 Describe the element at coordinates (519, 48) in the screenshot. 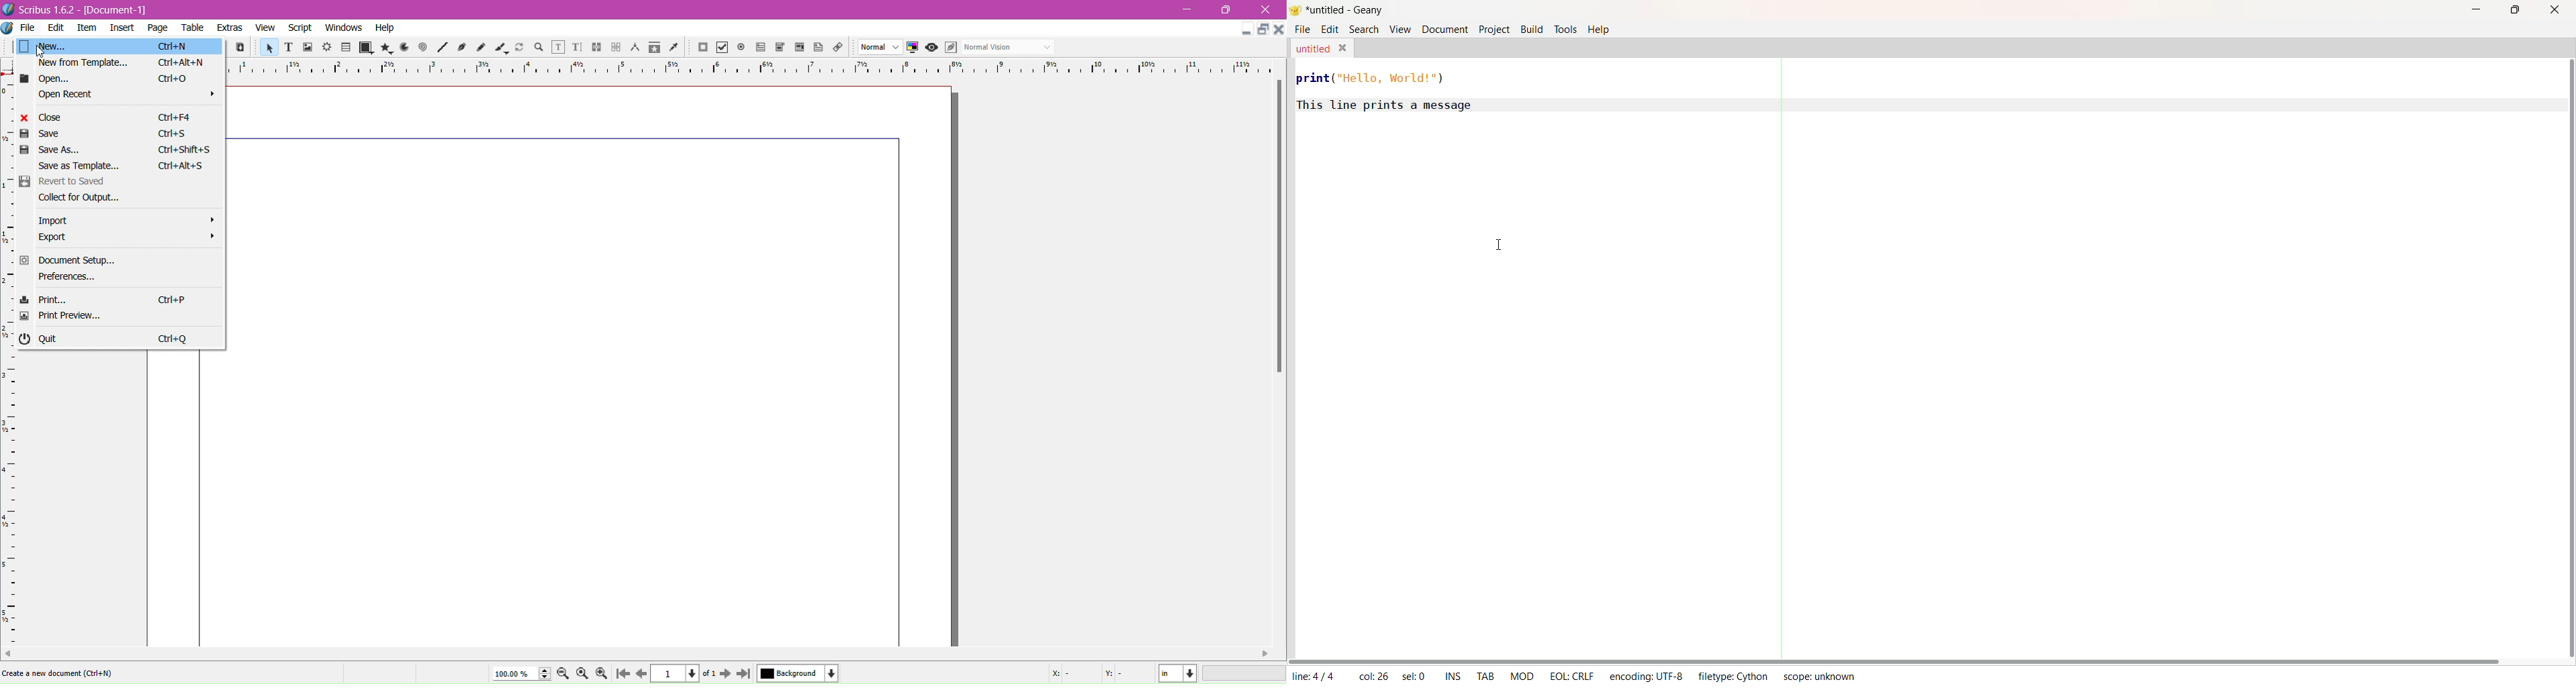

I see `refresh` at that location.